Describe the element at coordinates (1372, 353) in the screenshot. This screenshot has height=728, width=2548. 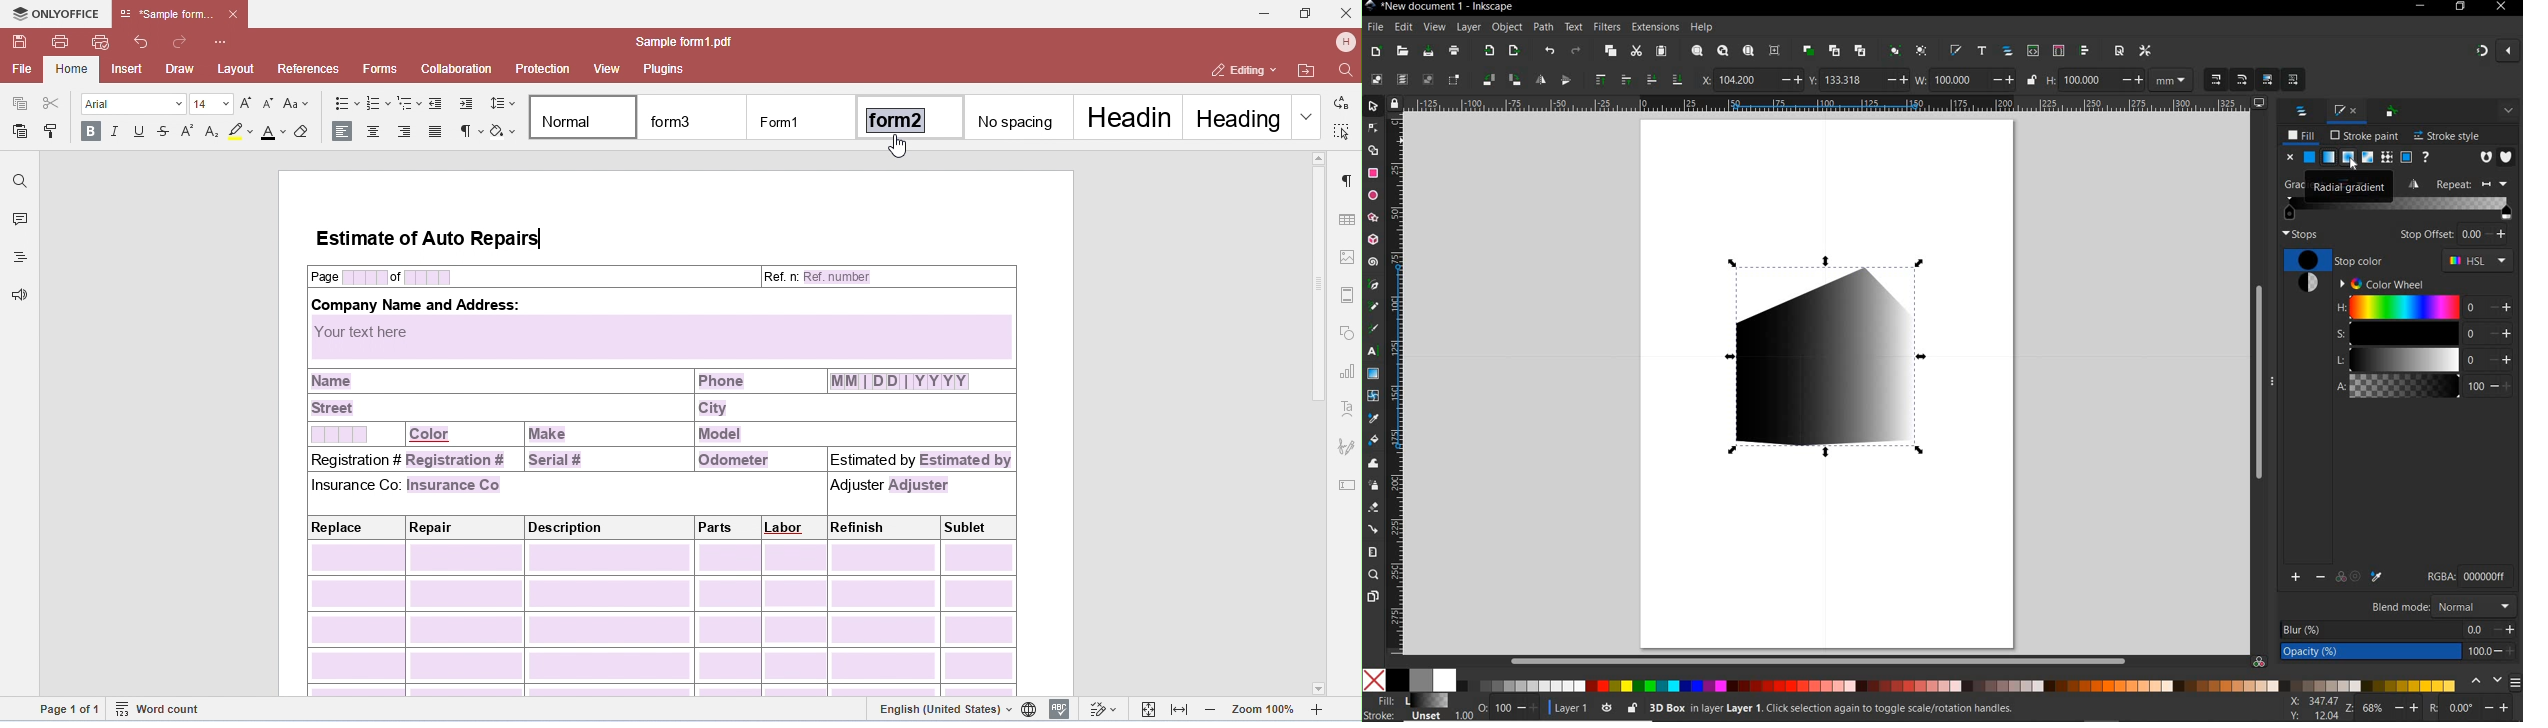
I see `TEXT TOOL` at that location.